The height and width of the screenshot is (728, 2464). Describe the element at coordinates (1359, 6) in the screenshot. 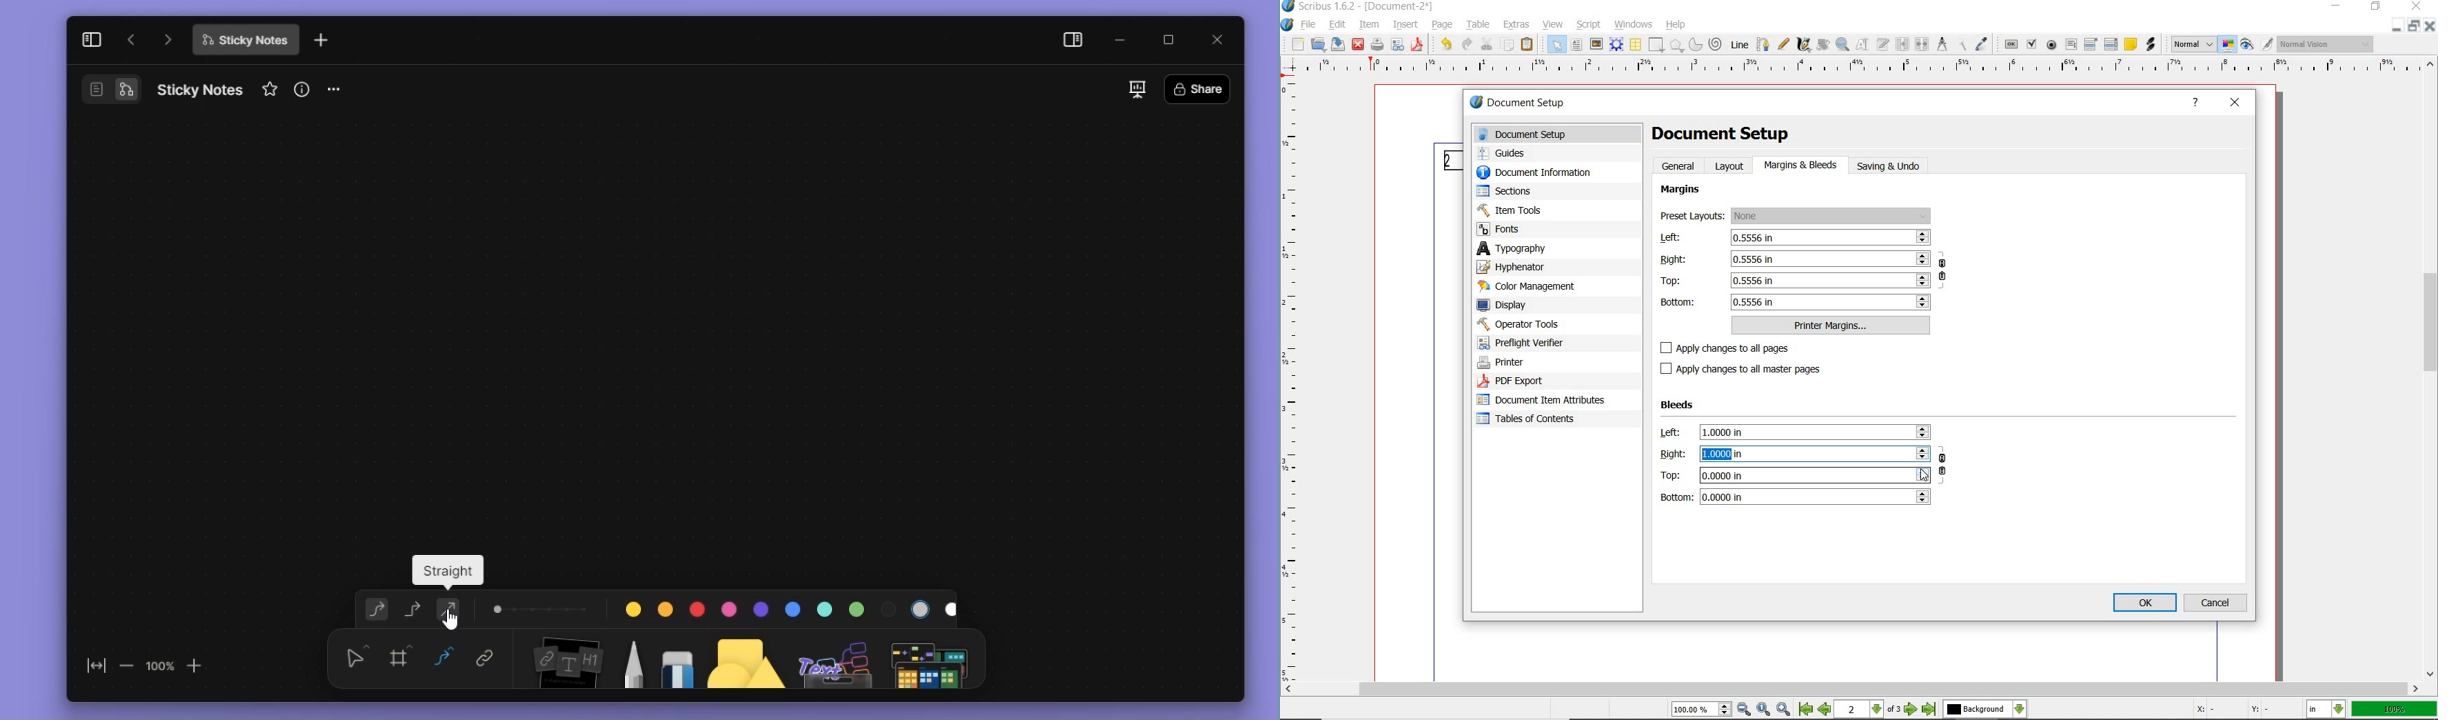

I see `Scribus 1.62 - [Document-2*]` at that location.